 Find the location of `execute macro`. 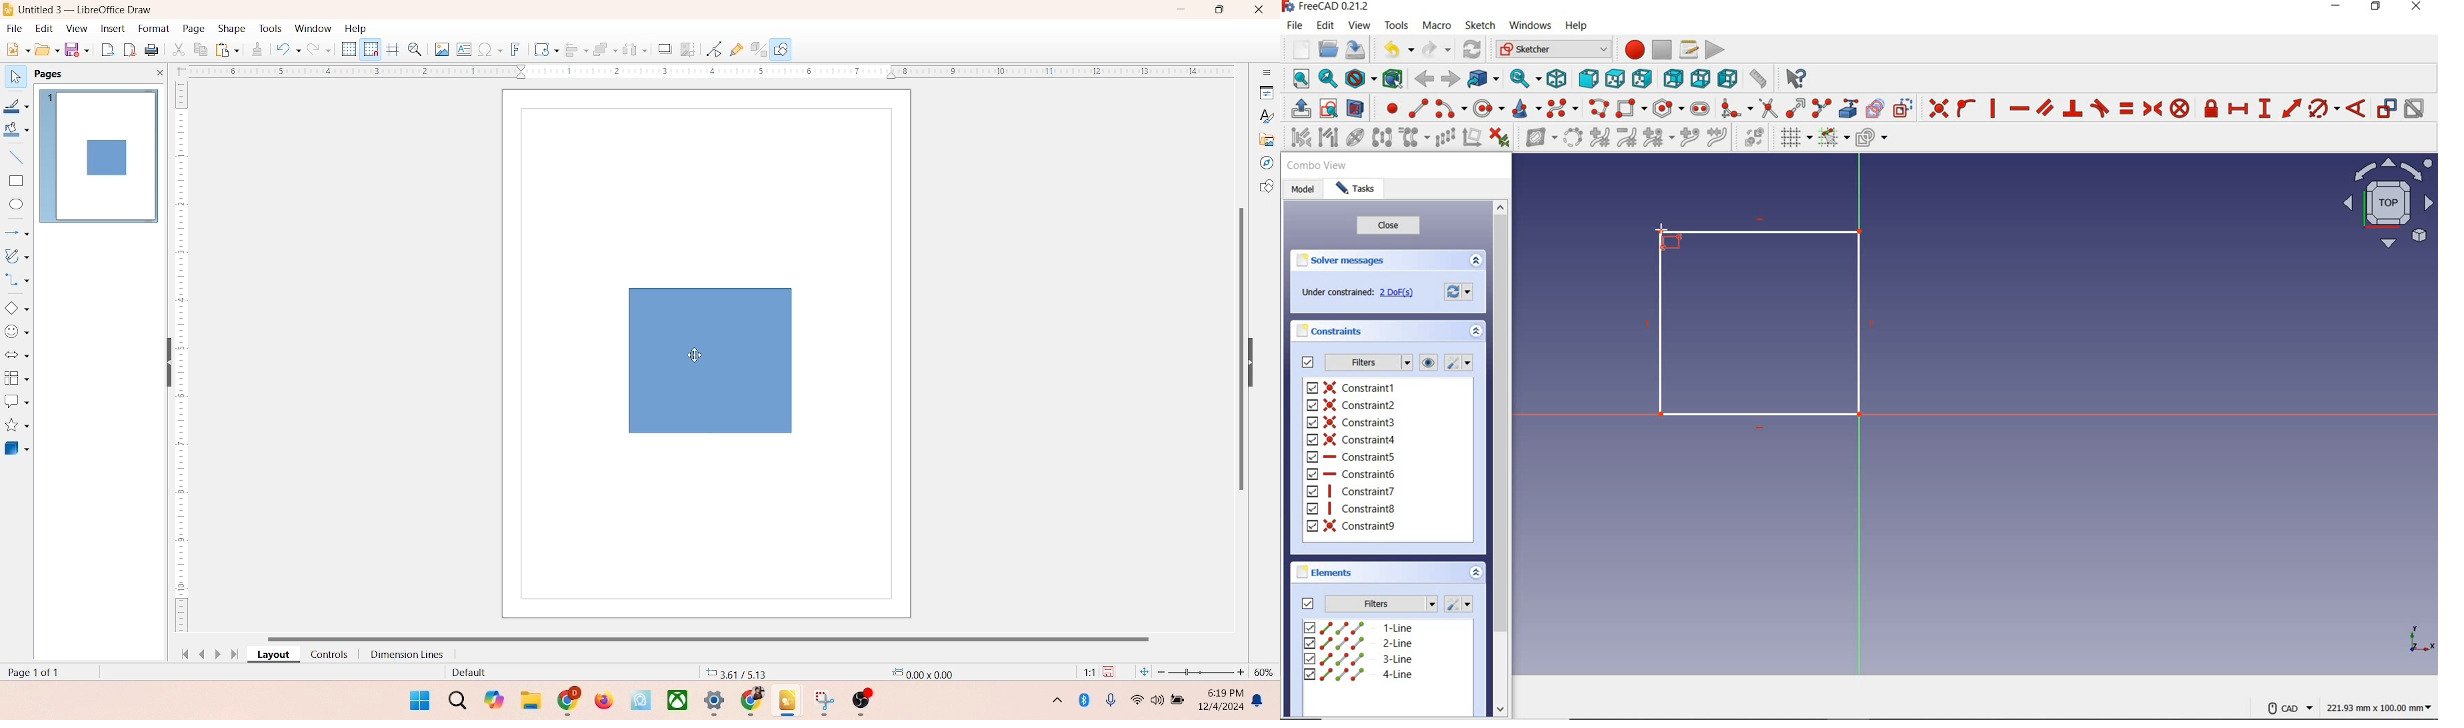

execute macro is located at coordinates (1714, 50).